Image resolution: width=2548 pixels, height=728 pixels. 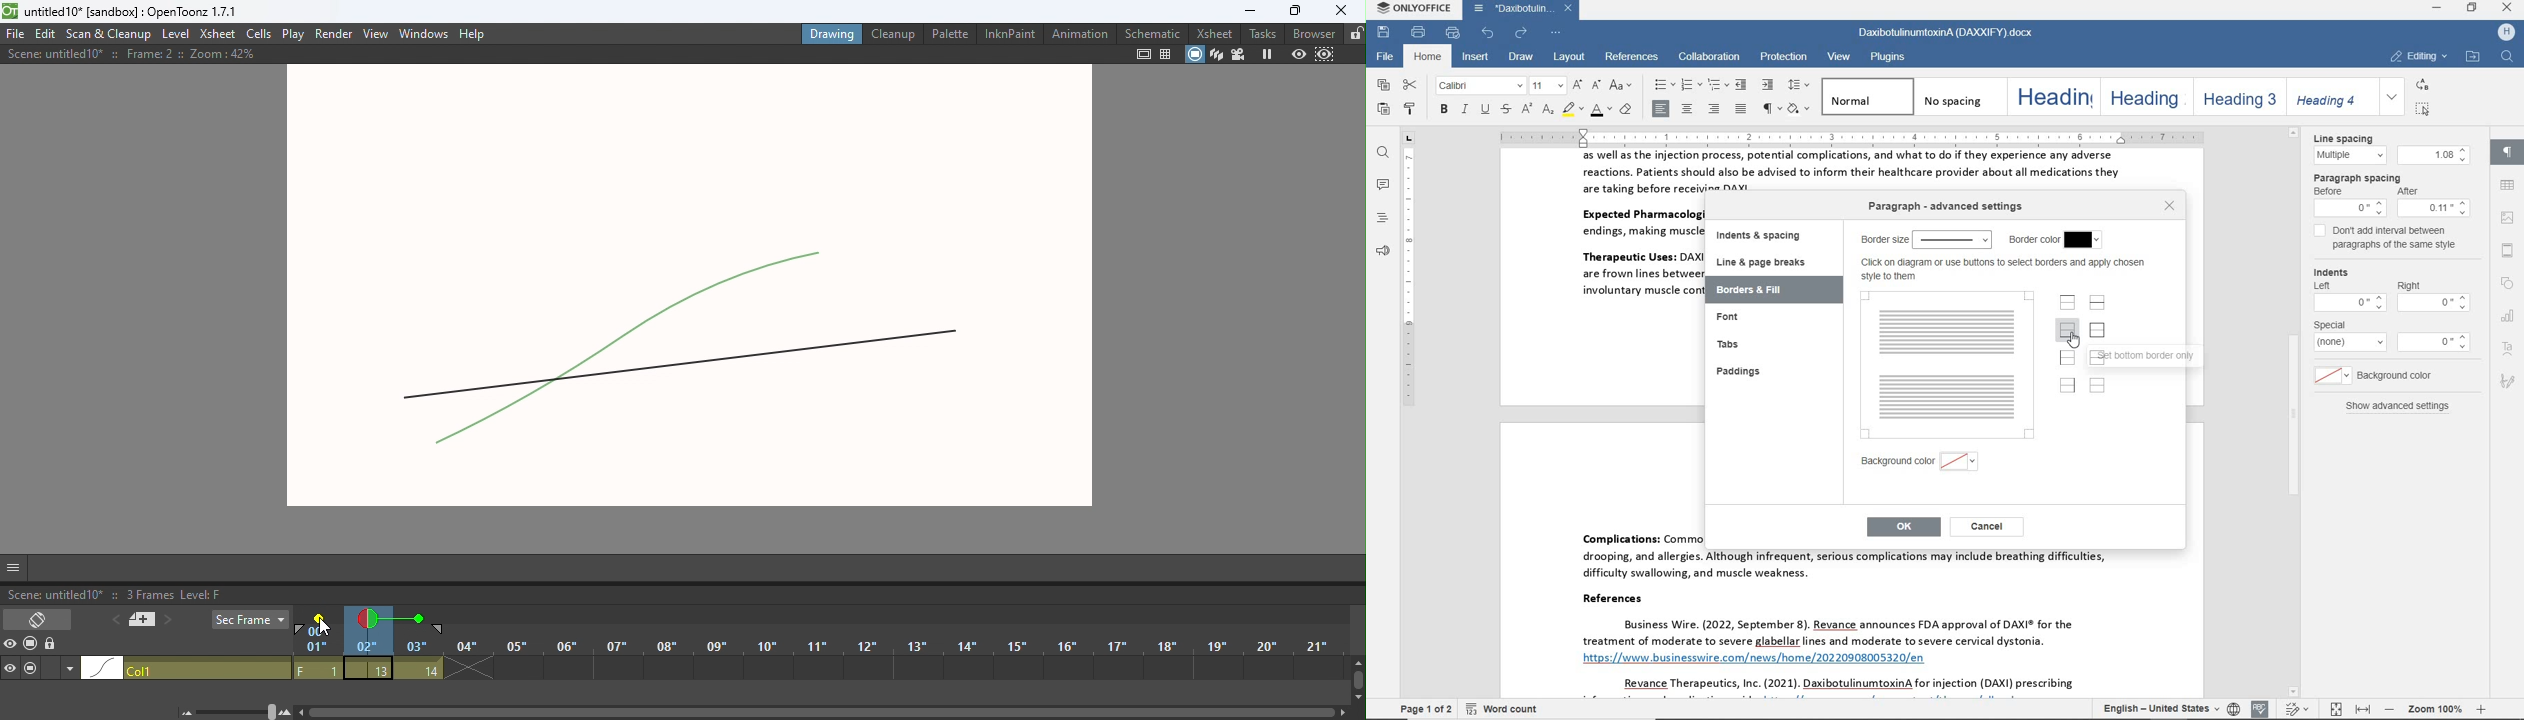 I want to click on set bottom border only, so click(x=2067, y=329).